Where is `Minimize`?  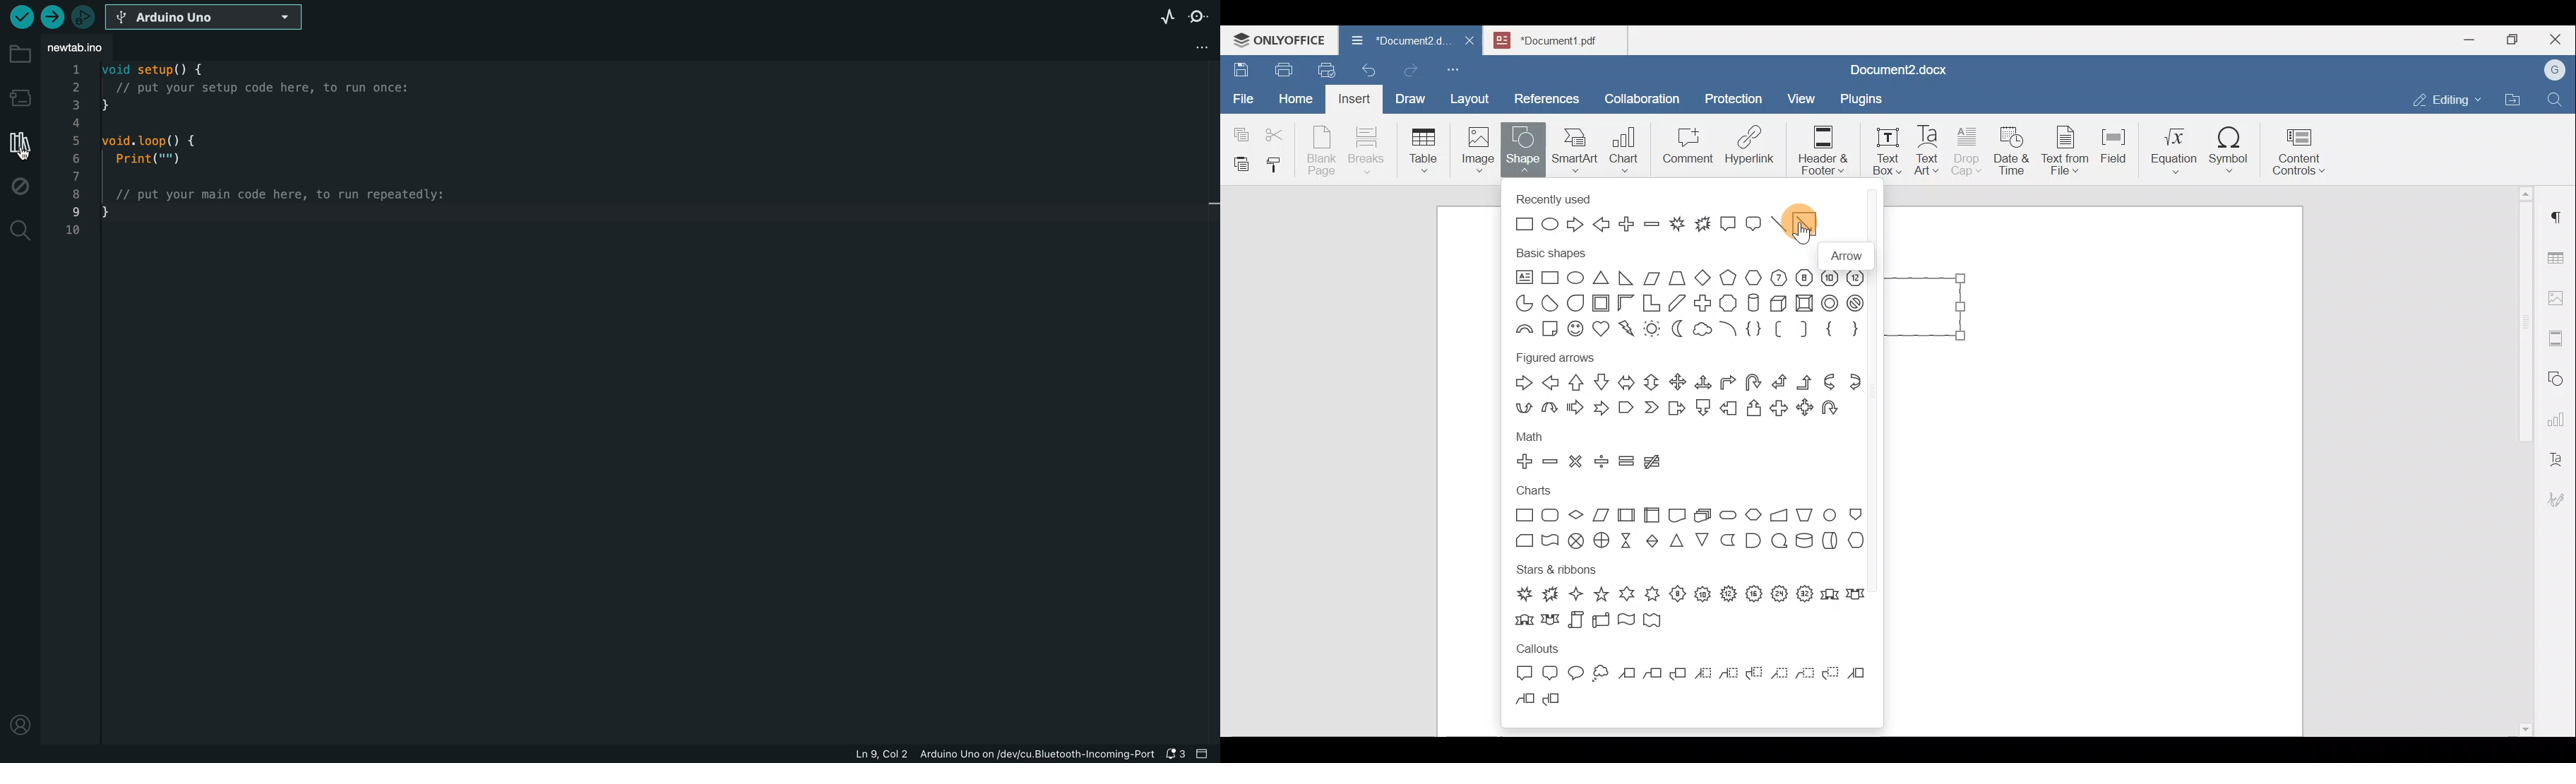
Minimize is located at coordinates (2469, 38).